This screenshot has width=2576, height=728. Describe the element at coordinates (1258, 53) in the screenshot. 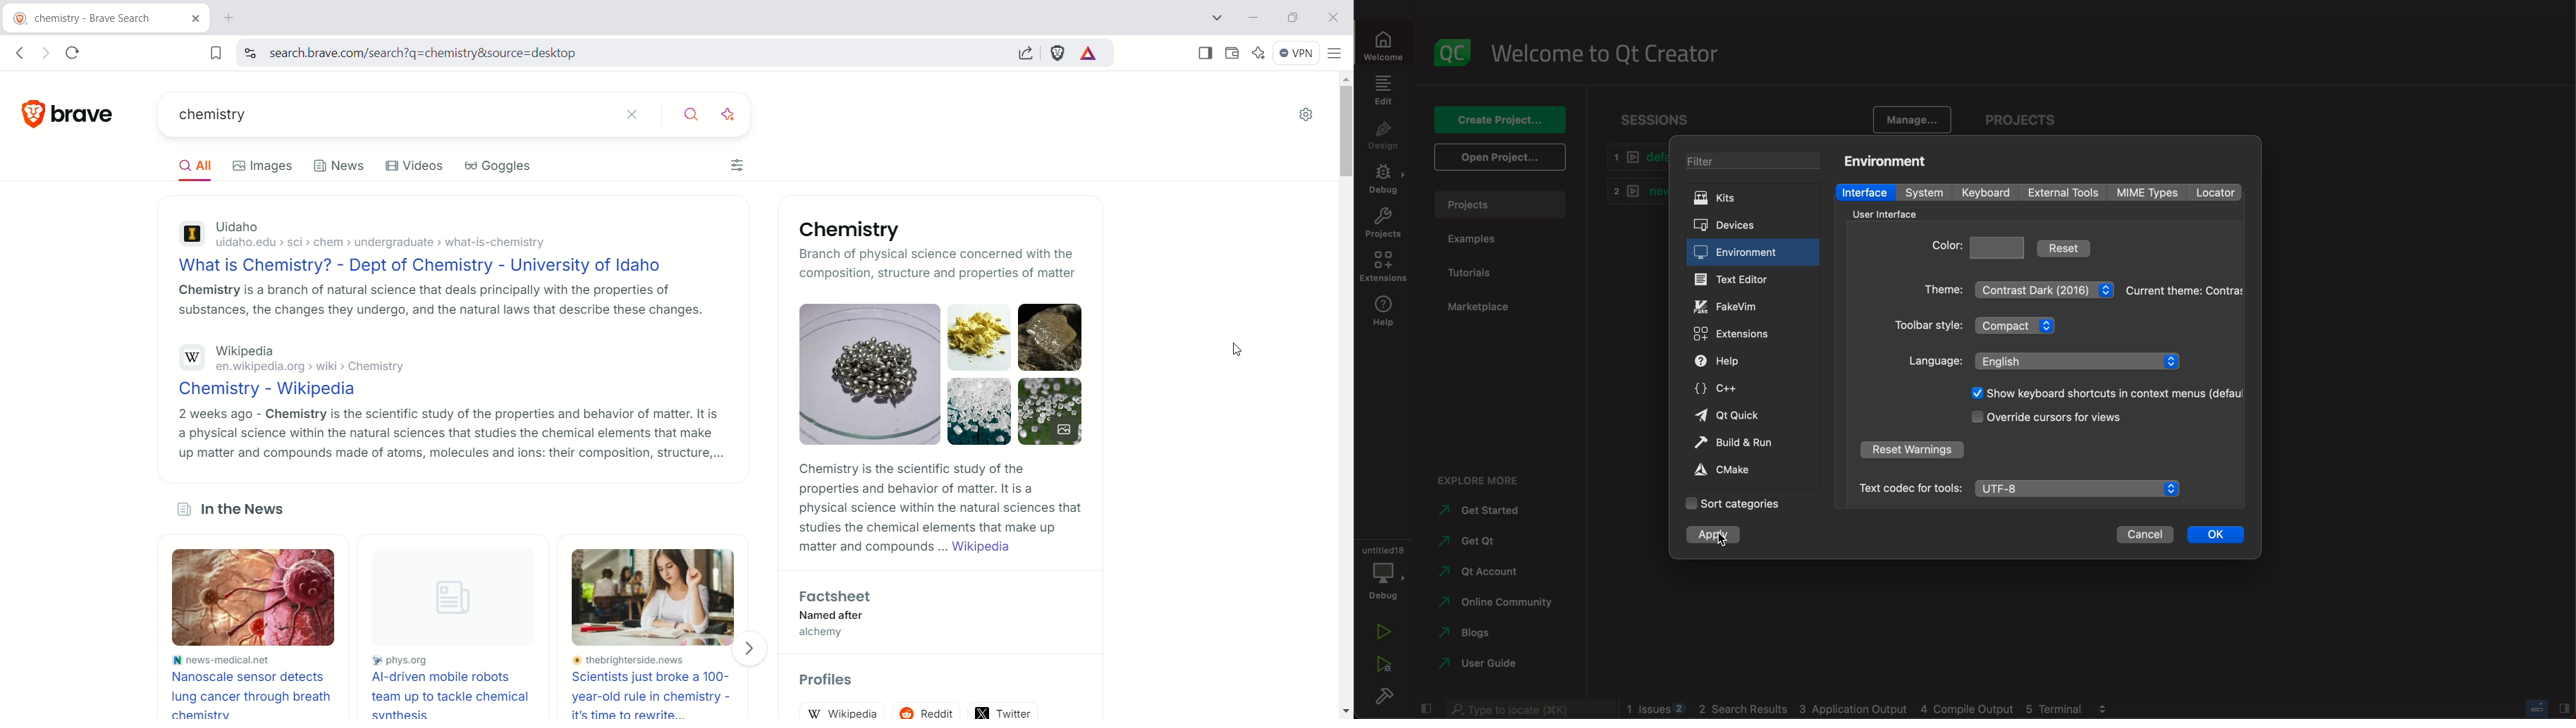

I see `leo AI` at that location.